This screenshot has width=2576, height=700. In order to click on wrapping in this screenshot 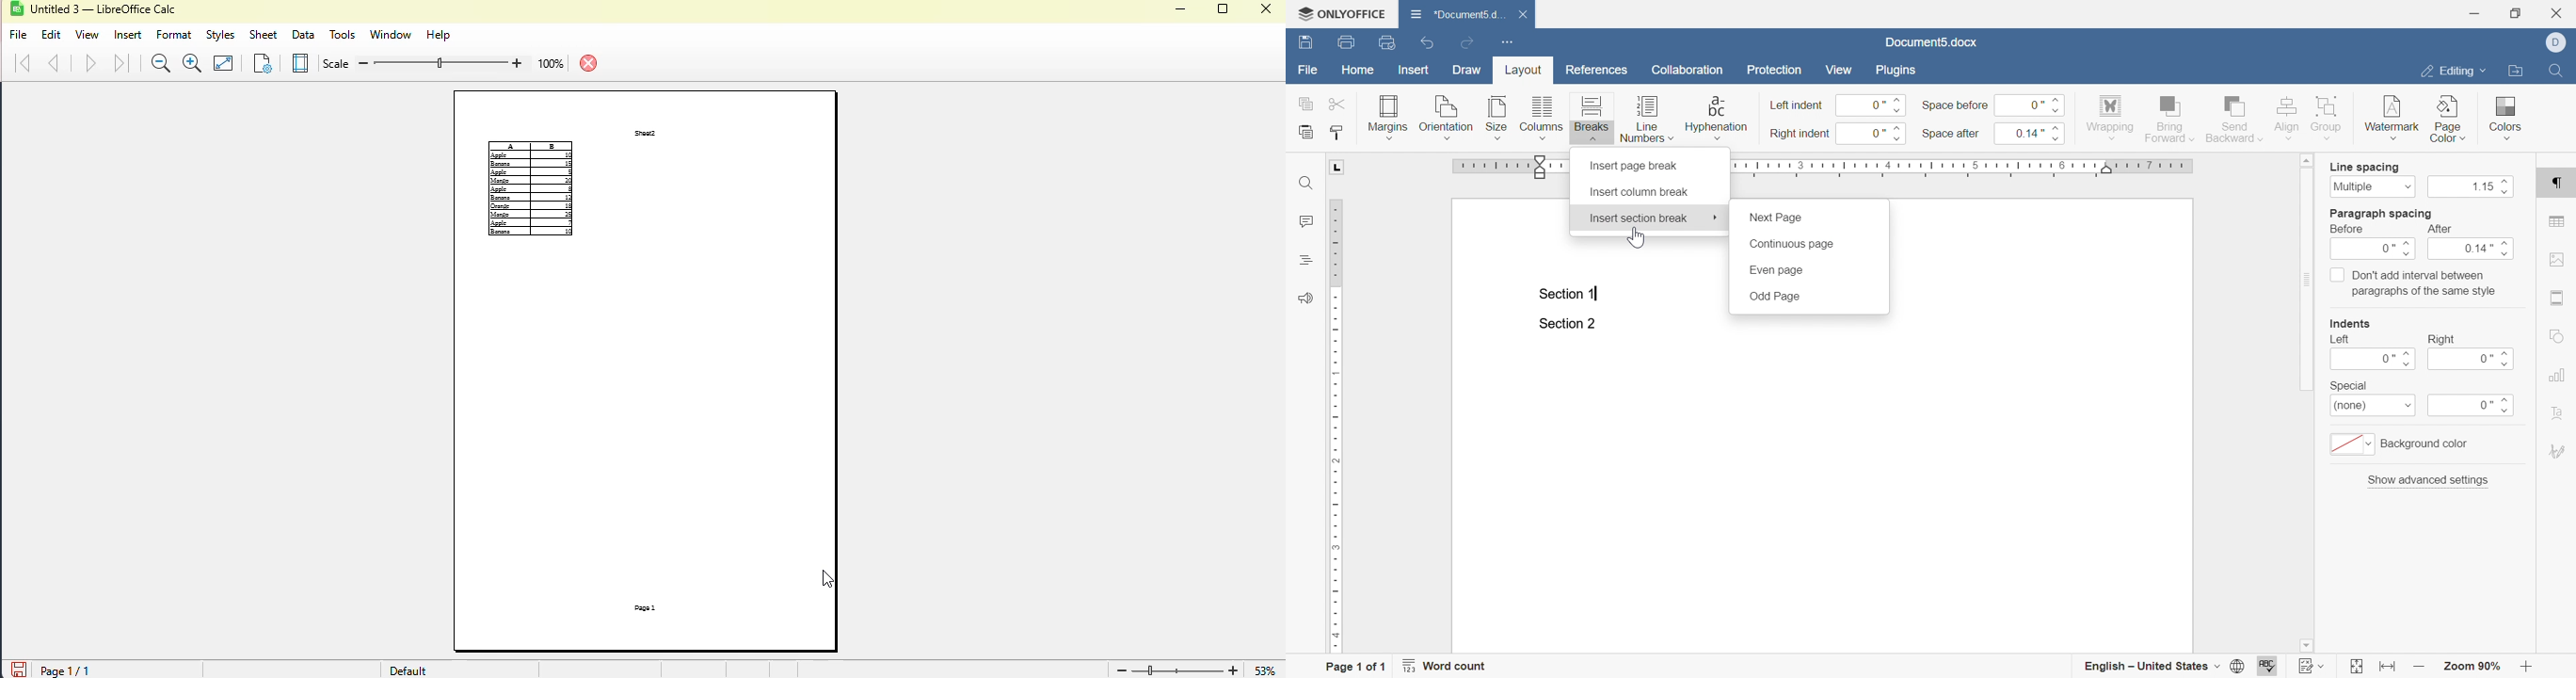, I will do `click(2111, 118)`.